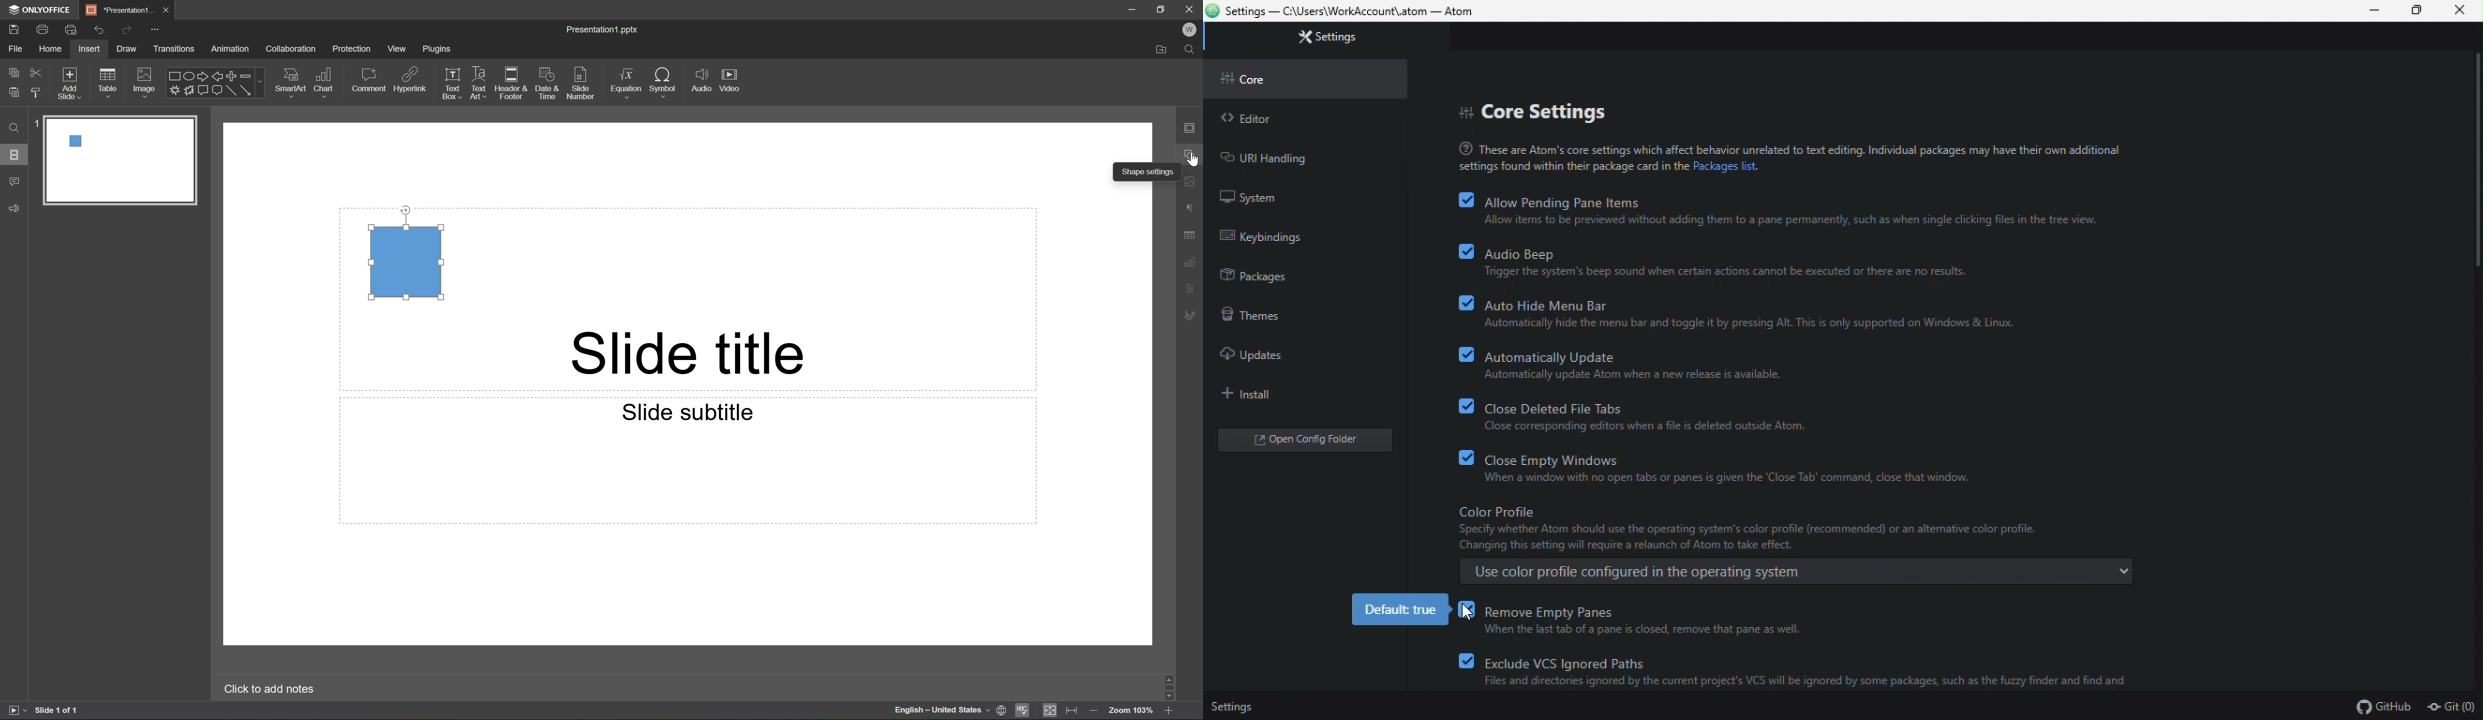 The image size is (2492, 728). Describe the element at coordinates (1459, 251) in the screenshot. I see `checkbox` at that location.